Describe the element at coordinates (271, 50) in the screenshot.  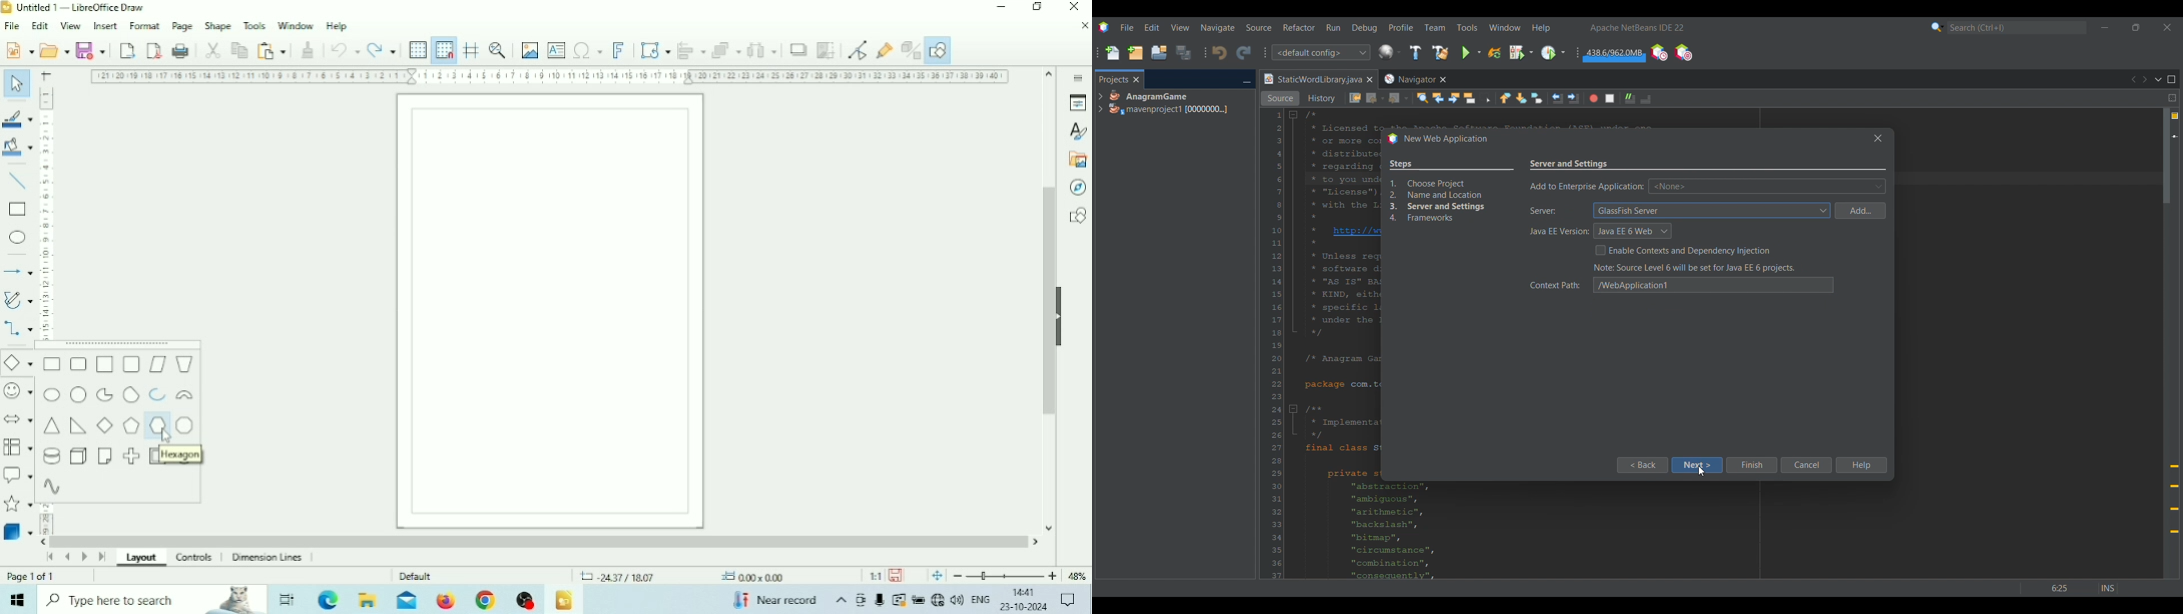
I see `Paste` at that location.